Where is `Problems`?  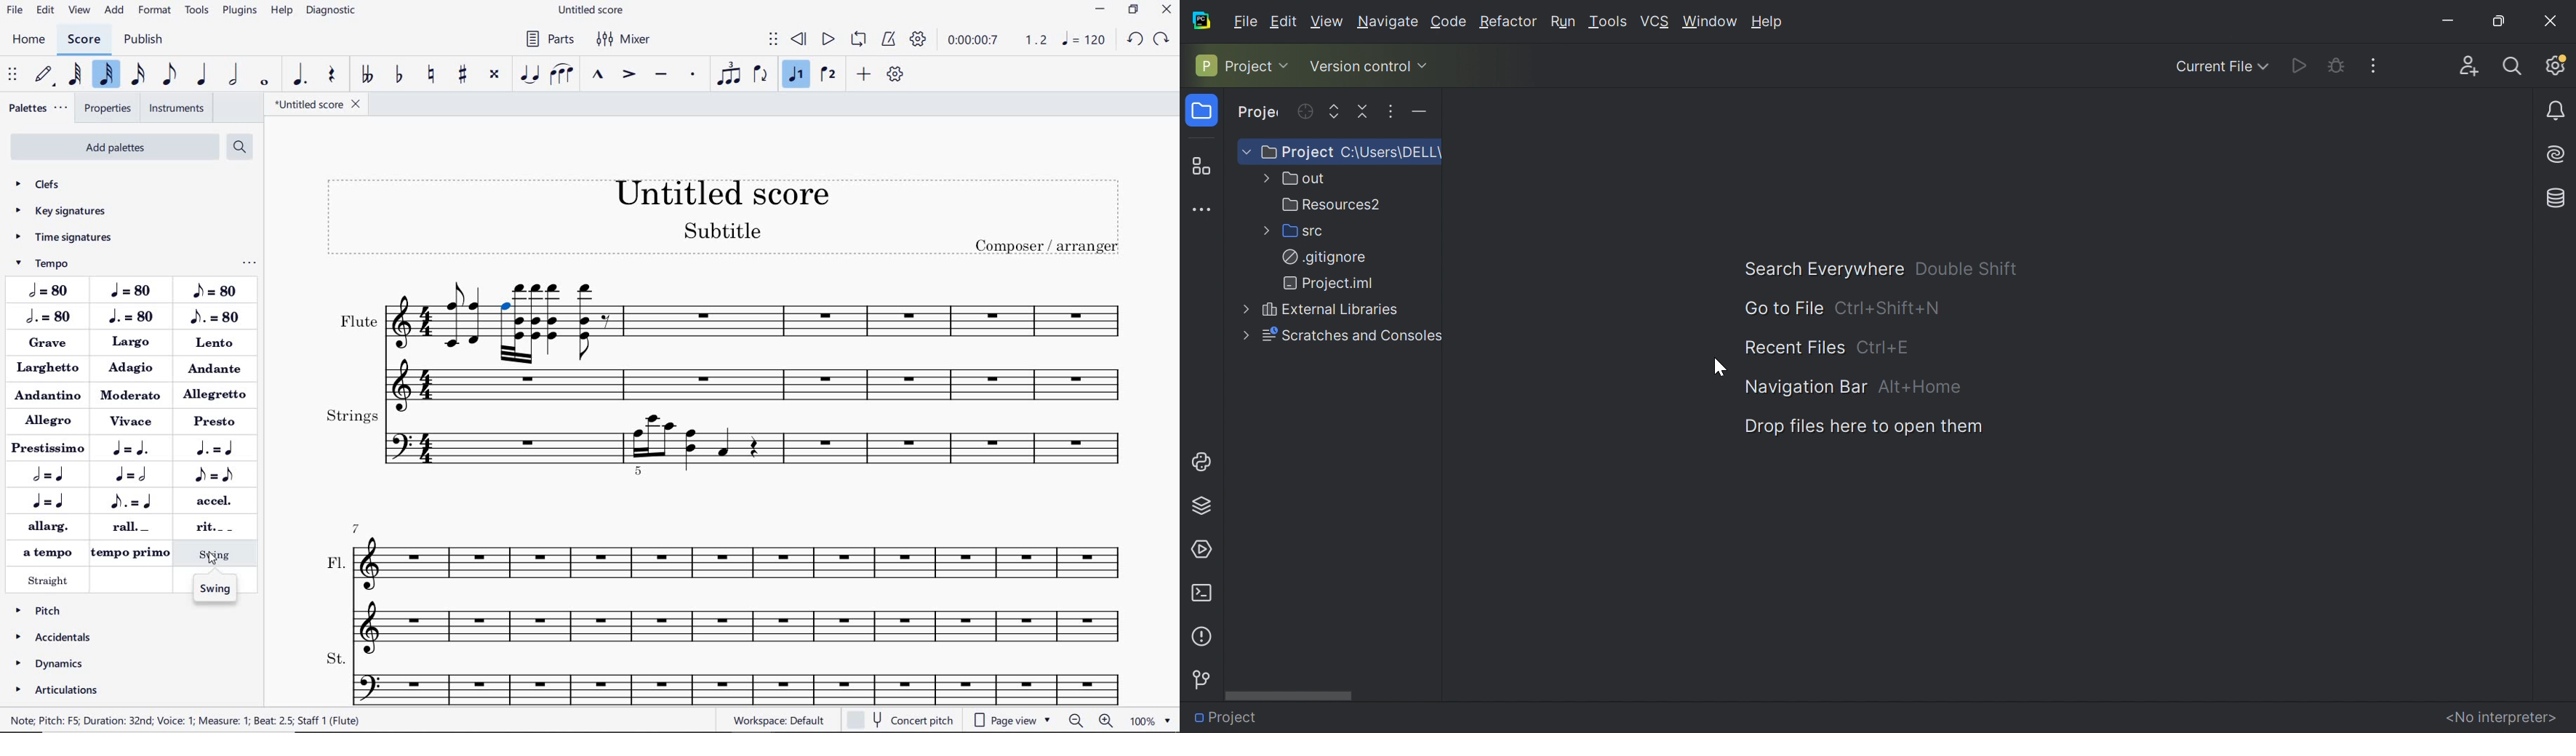
Problems is located at coordinates (1200, 635).